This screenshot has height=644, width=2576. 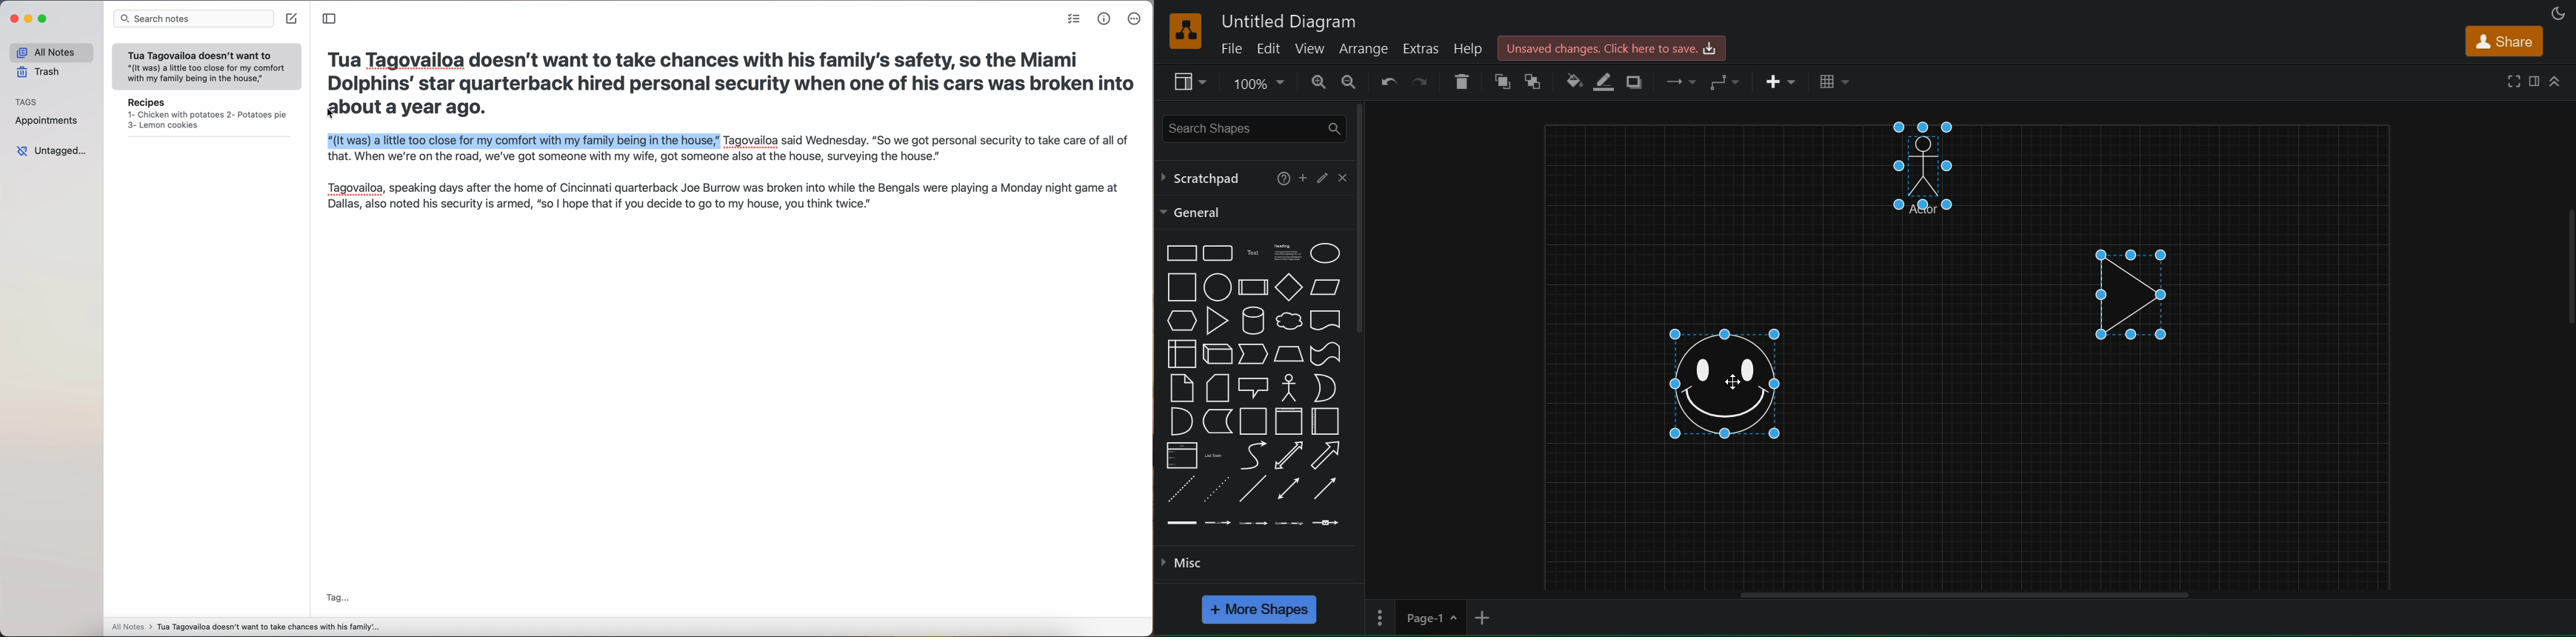 I want to click on format, so click(x=2535, y=80).